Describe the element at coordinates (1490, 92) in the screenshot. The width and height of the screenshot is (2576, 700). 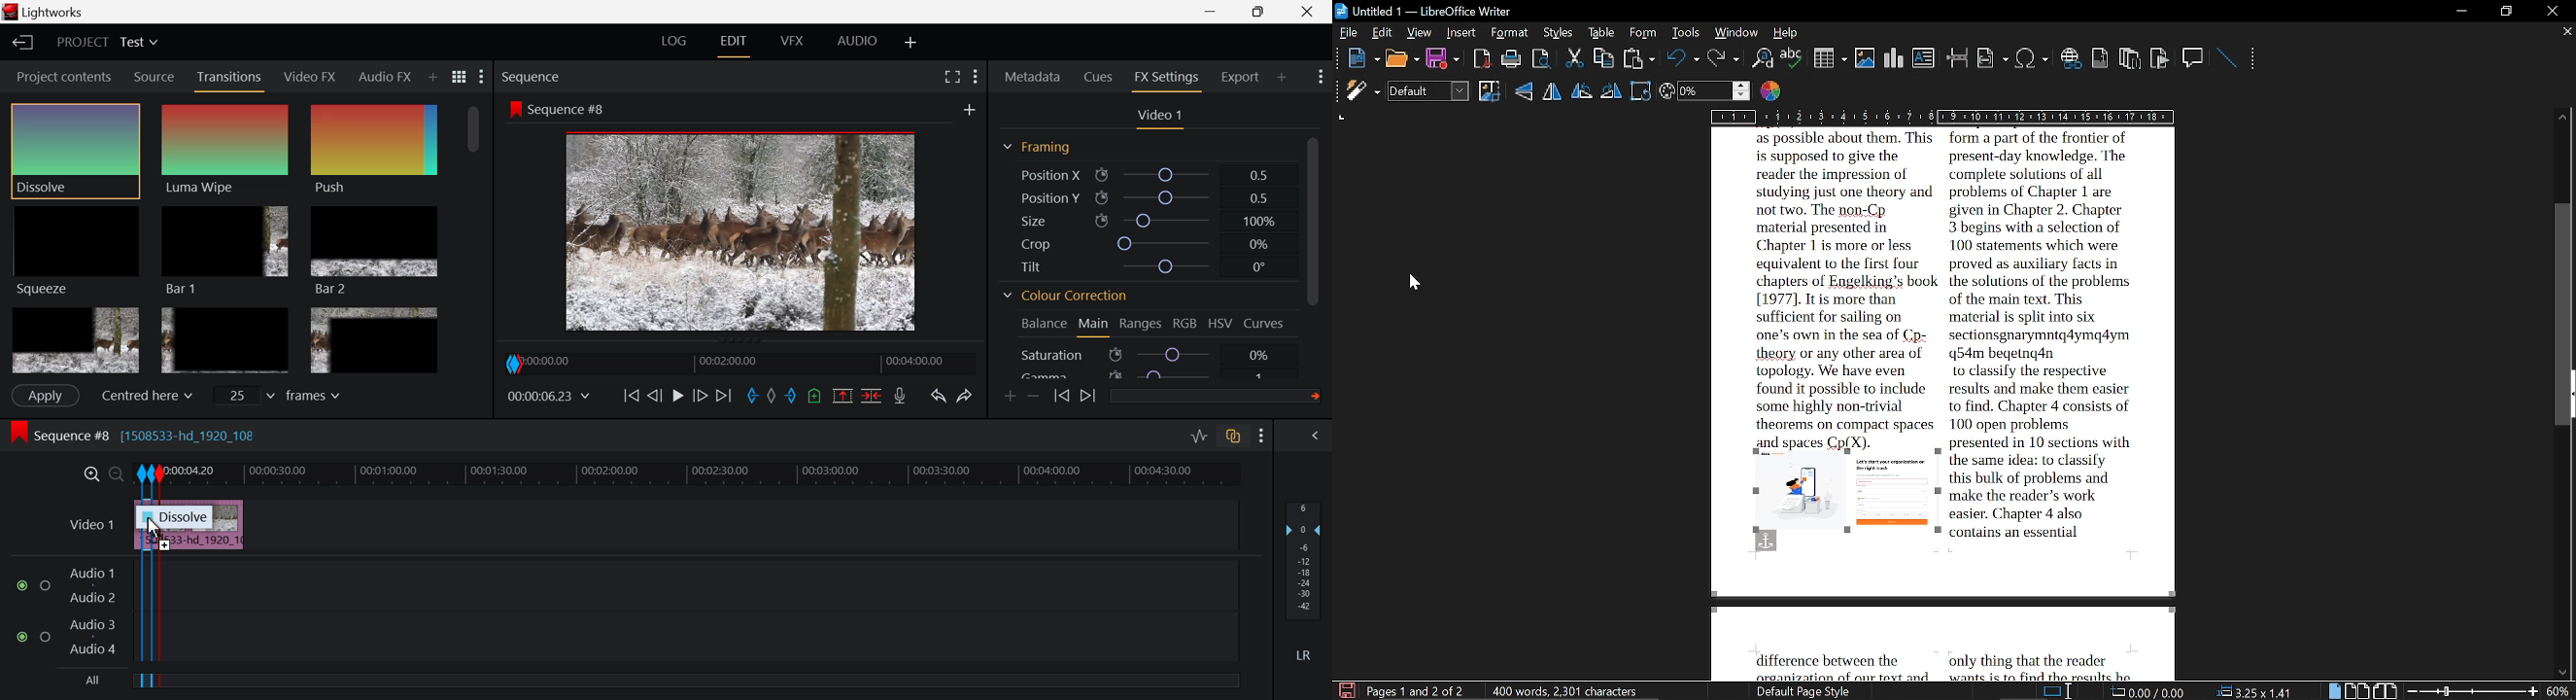
I see `crop` at that location.